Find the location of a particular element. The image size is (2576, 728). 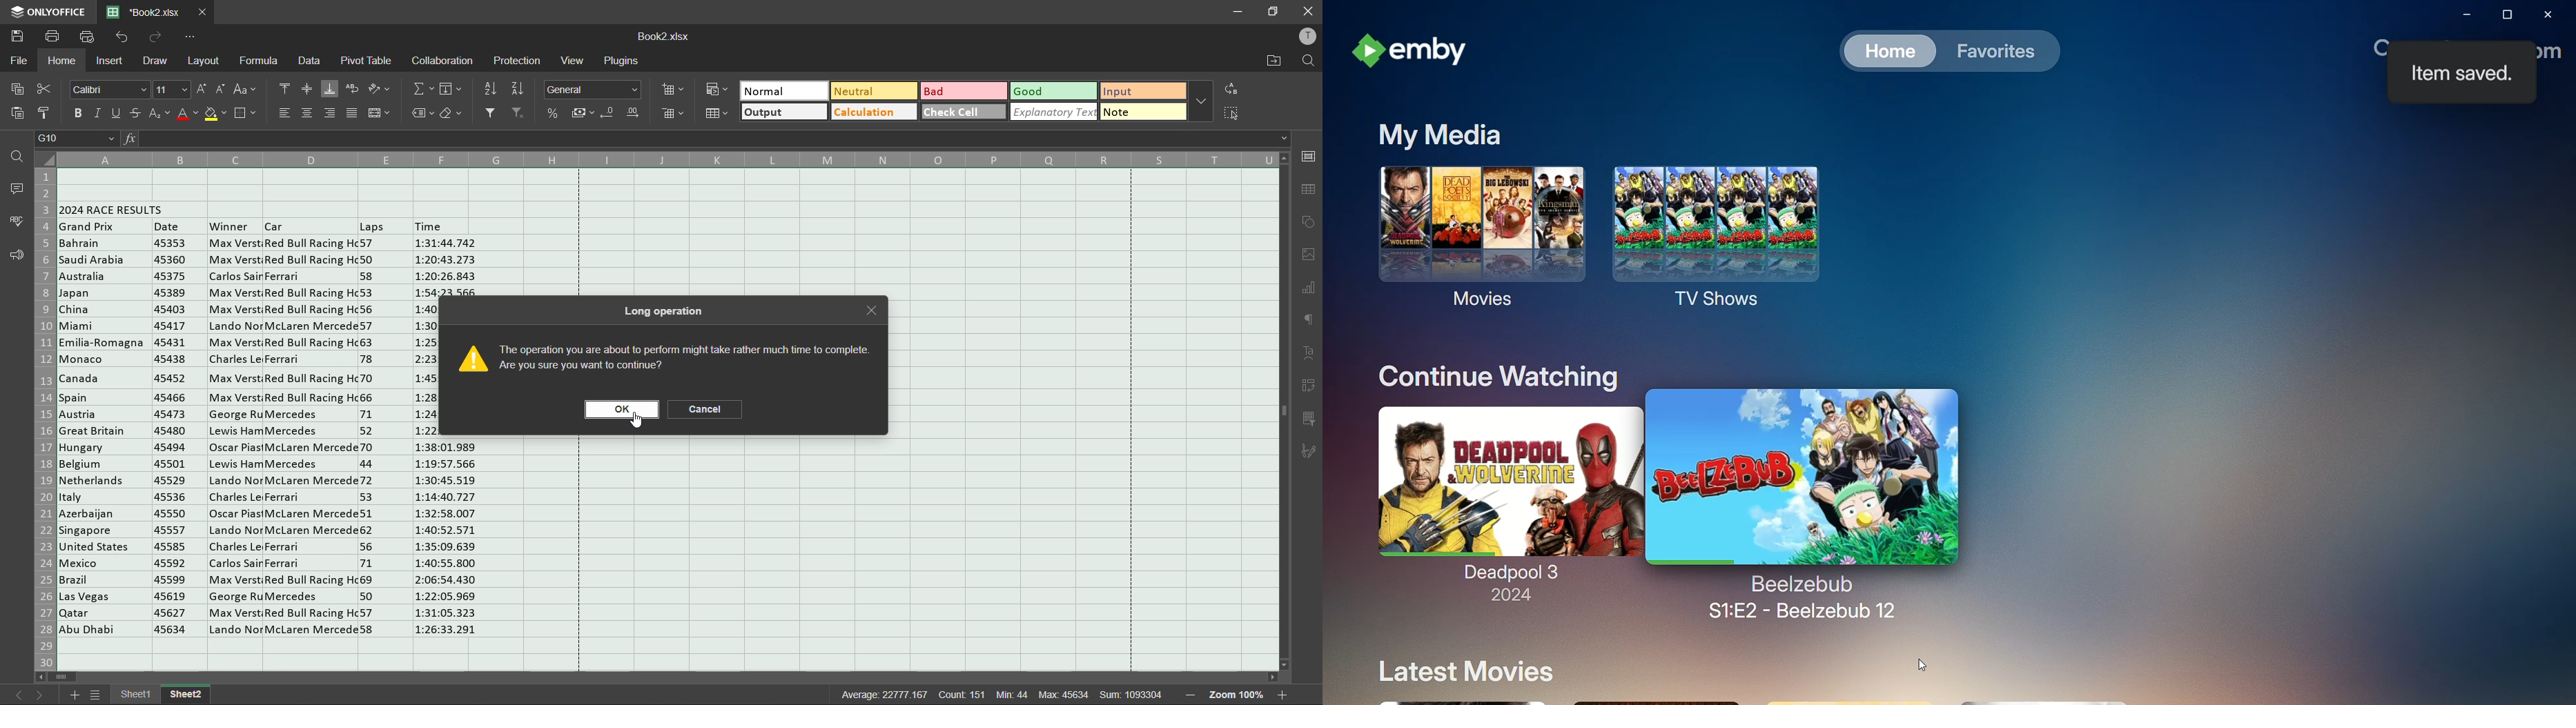

check cell is located at coordinates (962, 112).